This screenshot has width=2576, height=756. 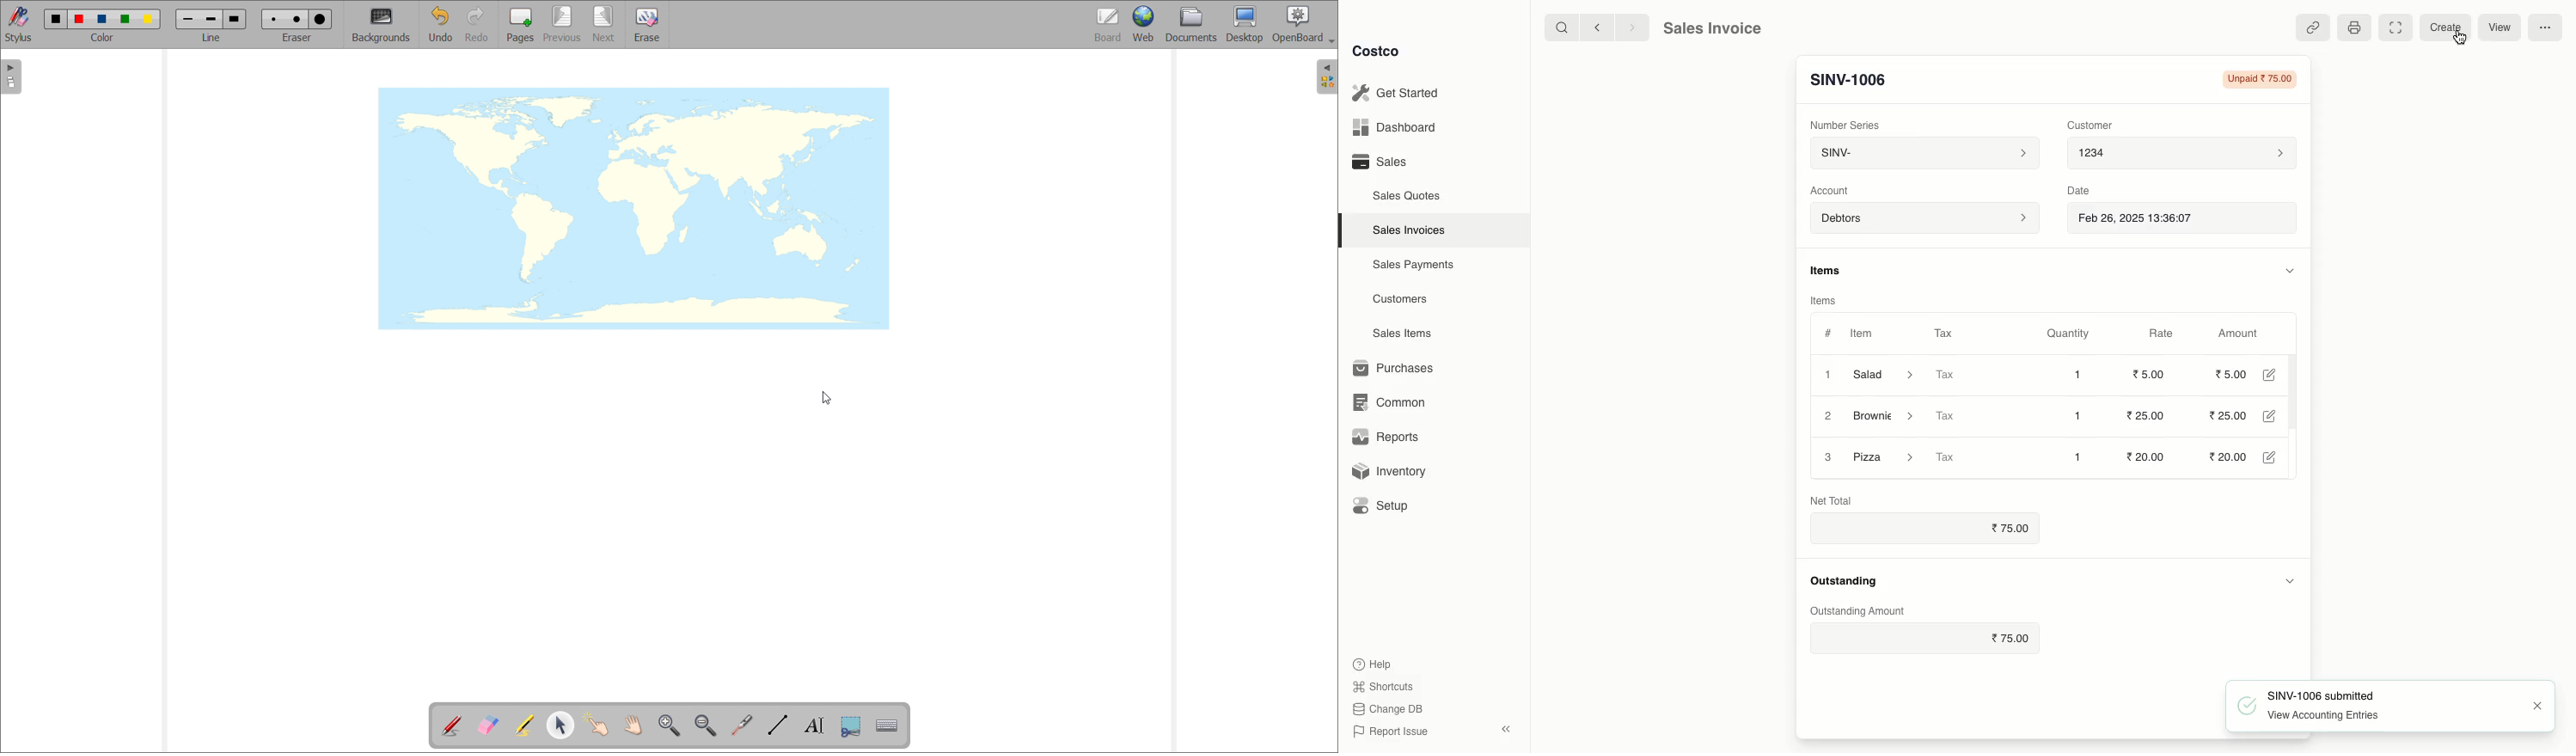 What do you see at coordinates (2077, 375) in the screenshot?
I see `1` at bounding box center [2077, 375].